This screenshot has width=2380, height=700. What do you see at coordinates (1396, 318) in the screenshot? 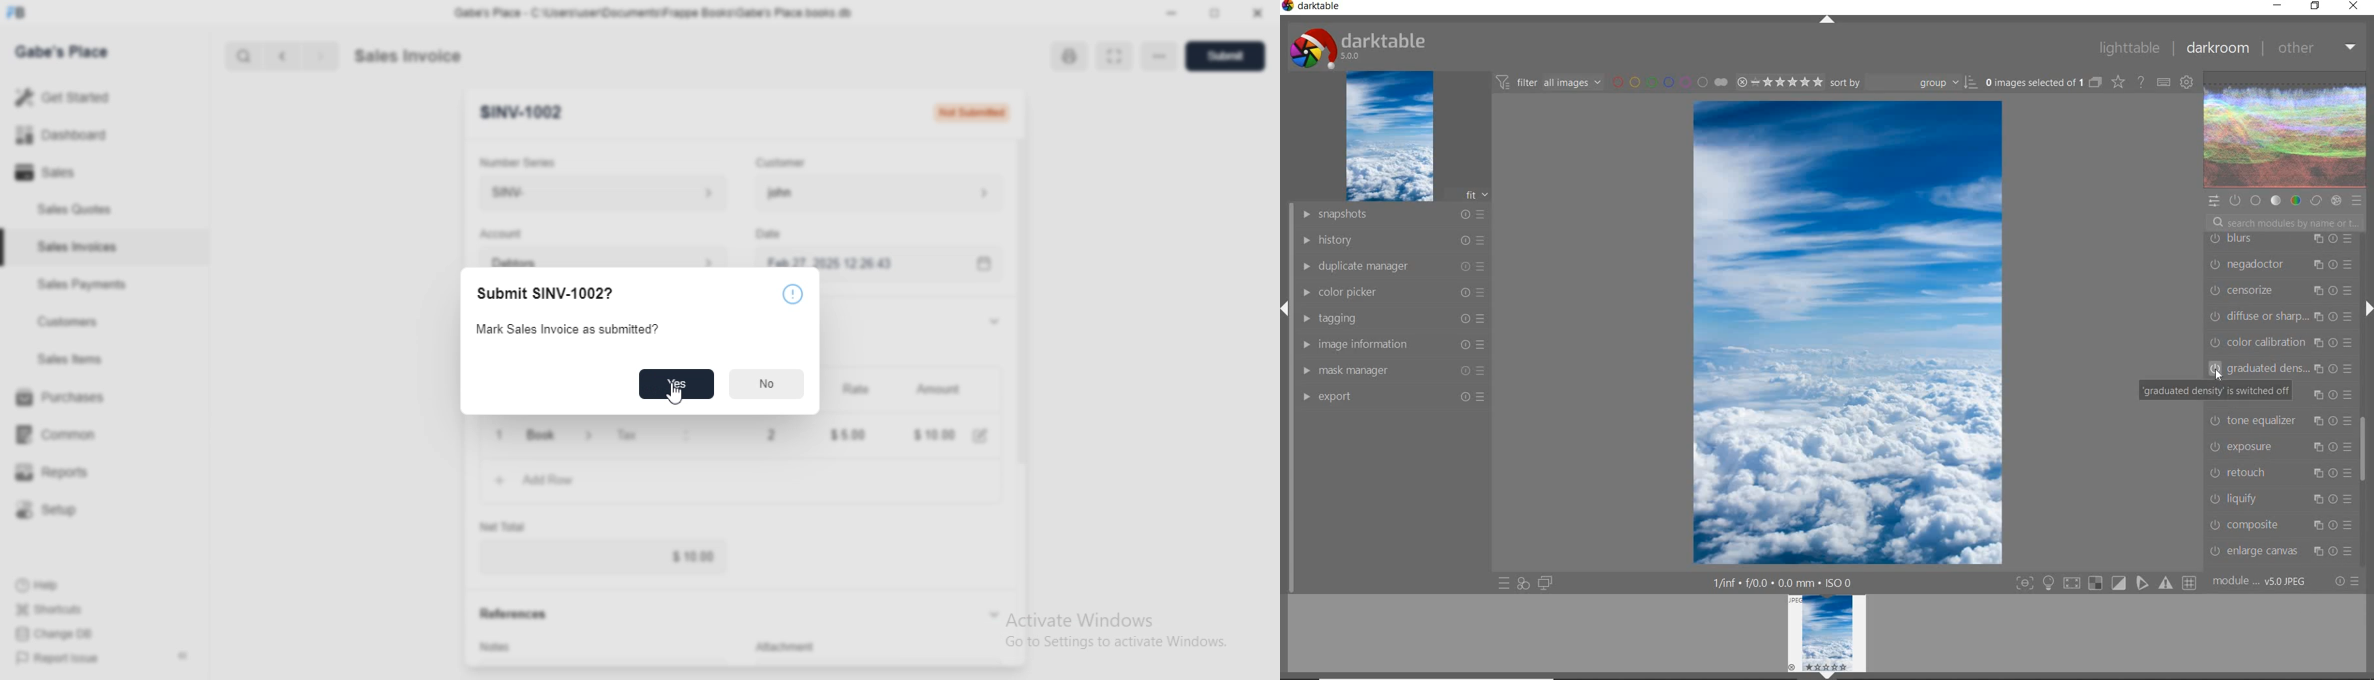
I see `TAGGING` at bounding box center [1396, 318].